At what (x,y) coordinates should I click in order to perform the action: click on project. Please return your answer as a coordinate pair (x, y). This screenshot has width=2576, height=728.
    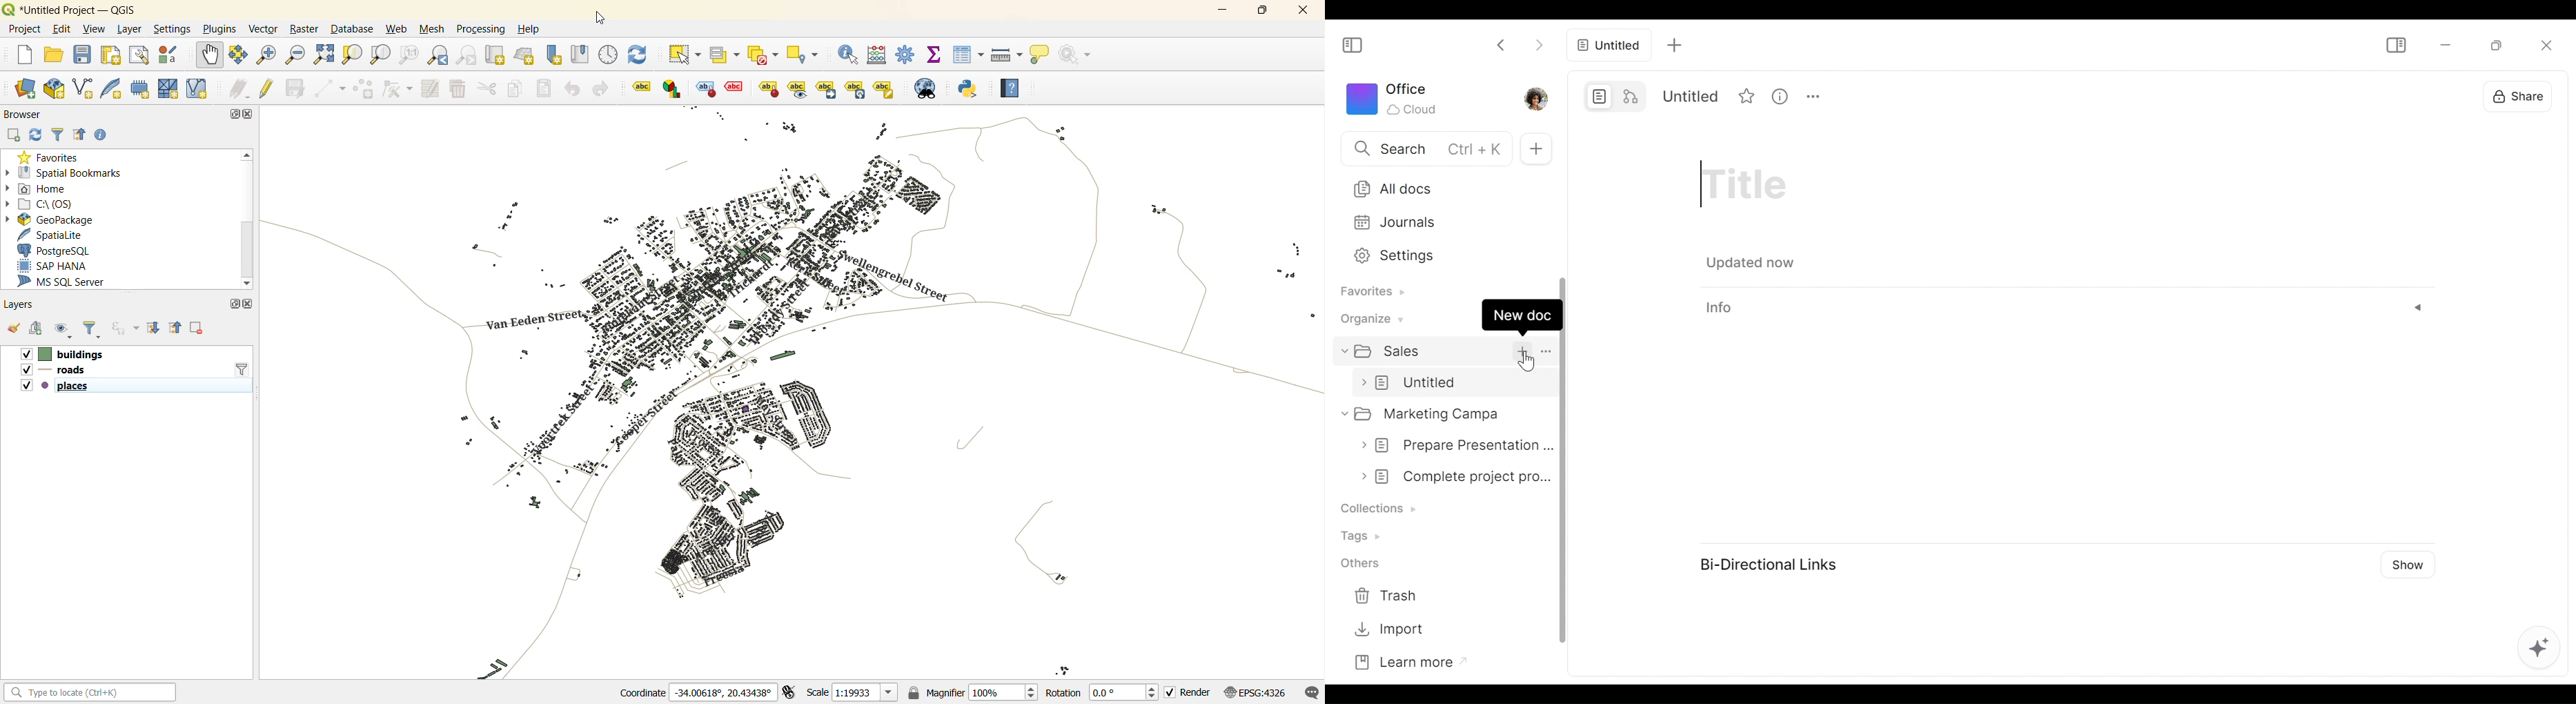
    Looking at the image, I should click on (22, 28).